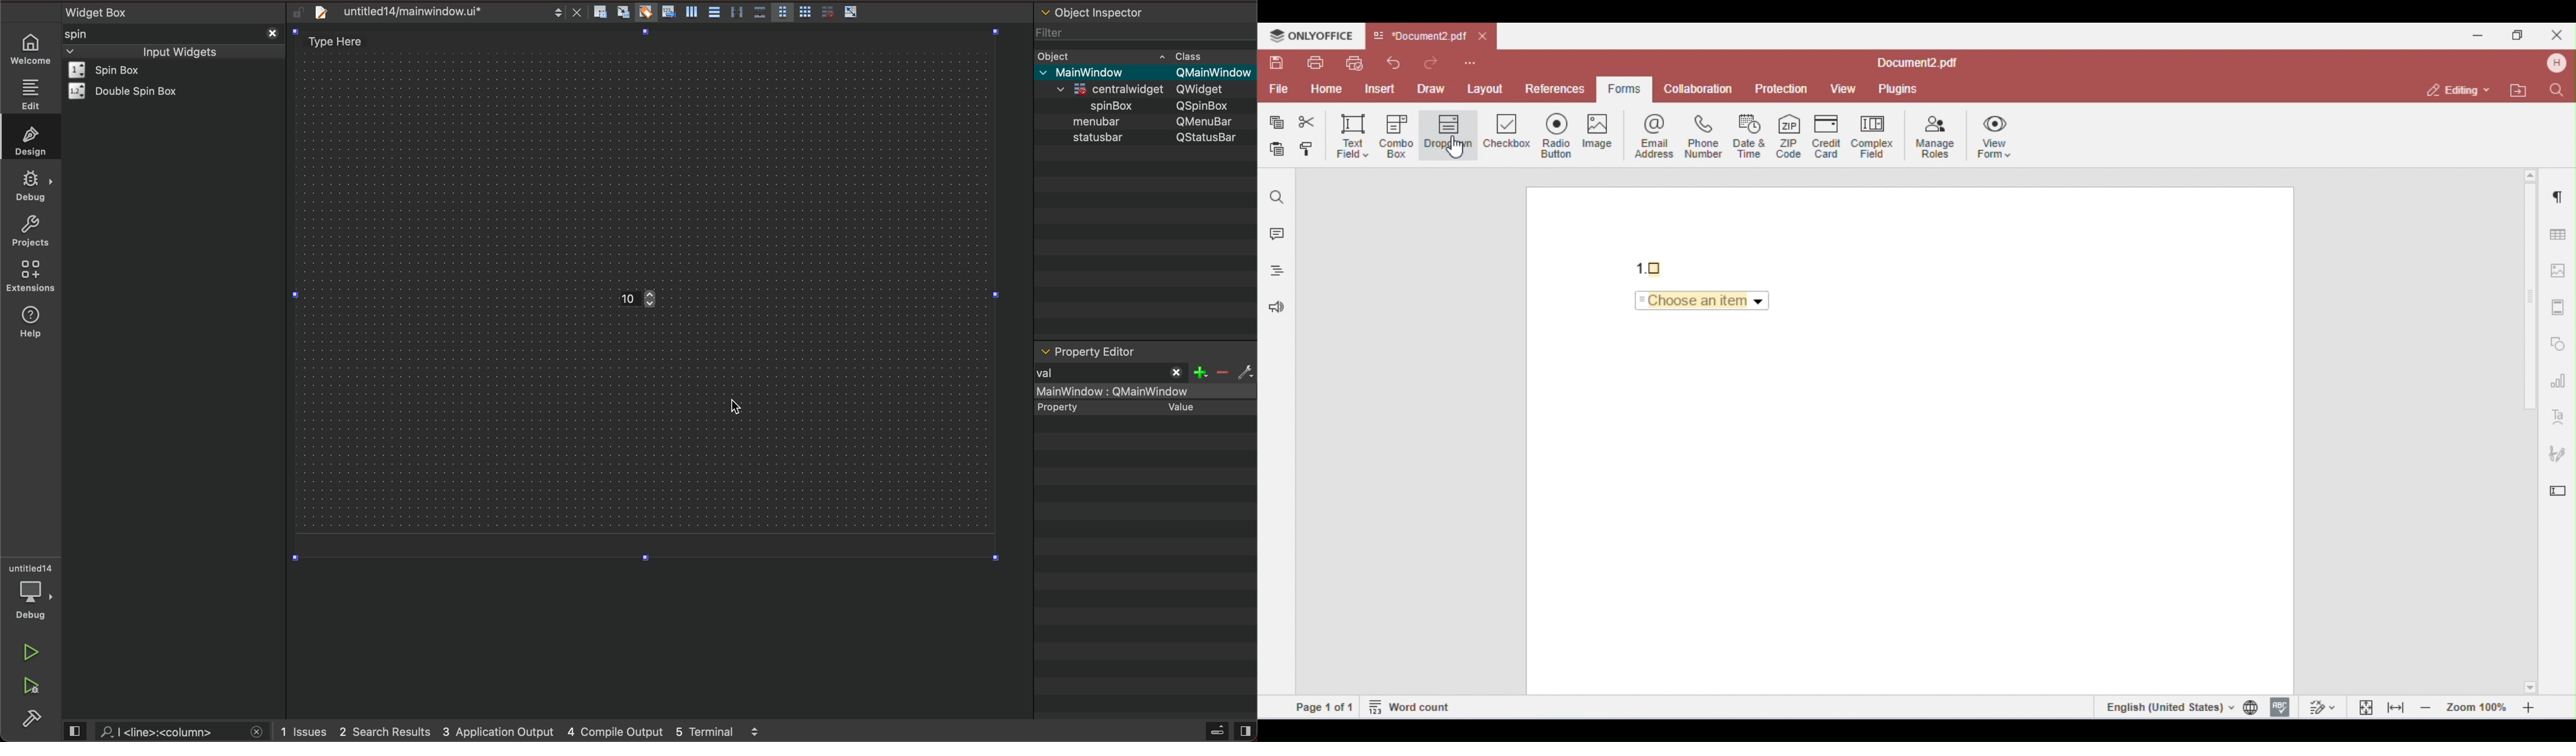 This screenshot has width=2576, height=756. What do you see at coordinates (176, 11) in the screenshot?
I see `widget box` at bounding box center [176, 11].